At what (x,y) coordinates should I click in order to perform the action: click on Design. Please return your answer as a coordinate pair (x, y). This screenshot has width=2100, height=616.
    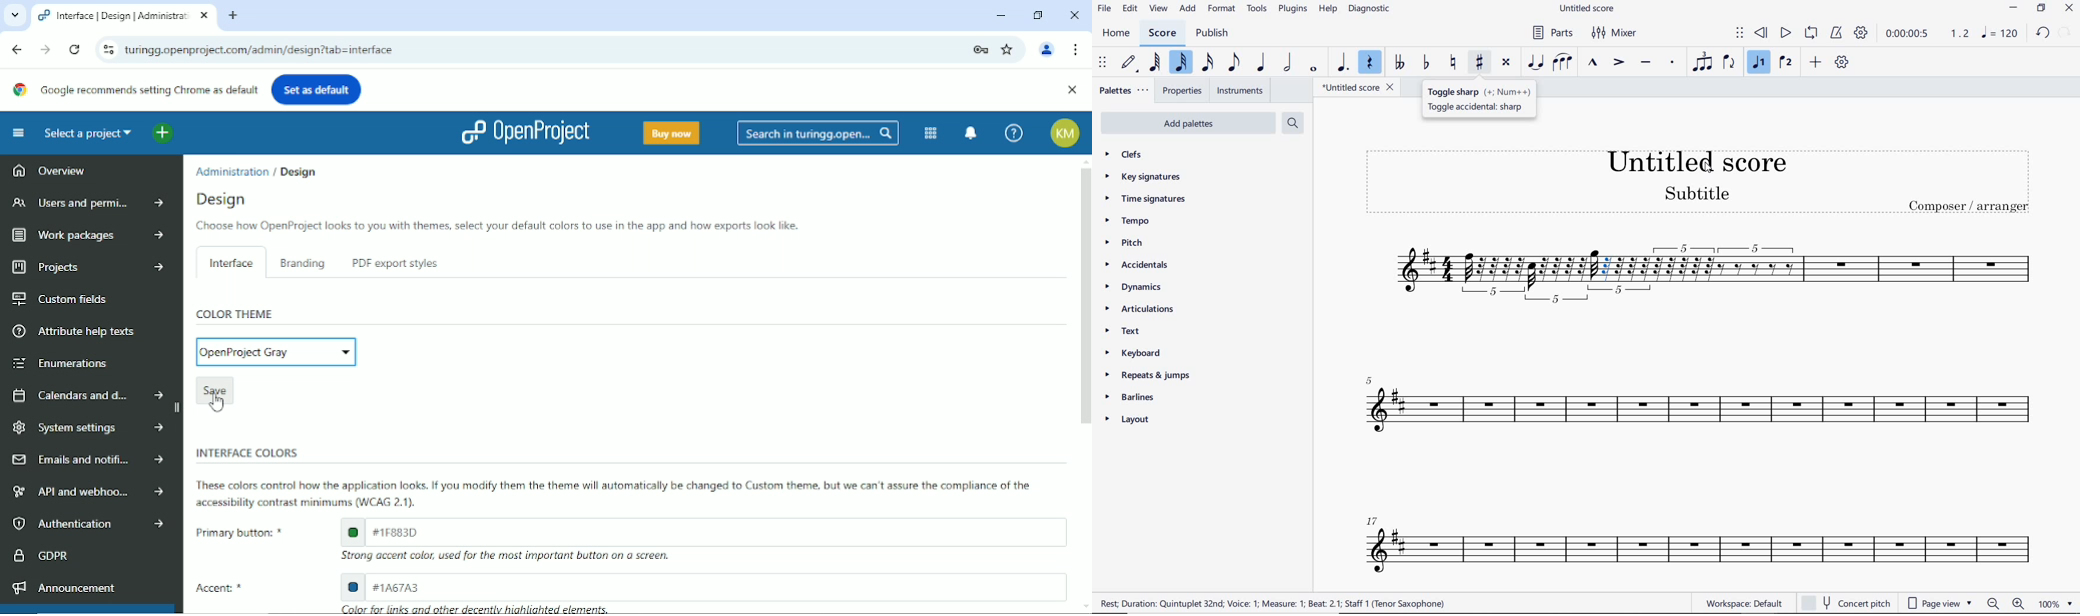
    Looking at the image, I should click on (226, 199).